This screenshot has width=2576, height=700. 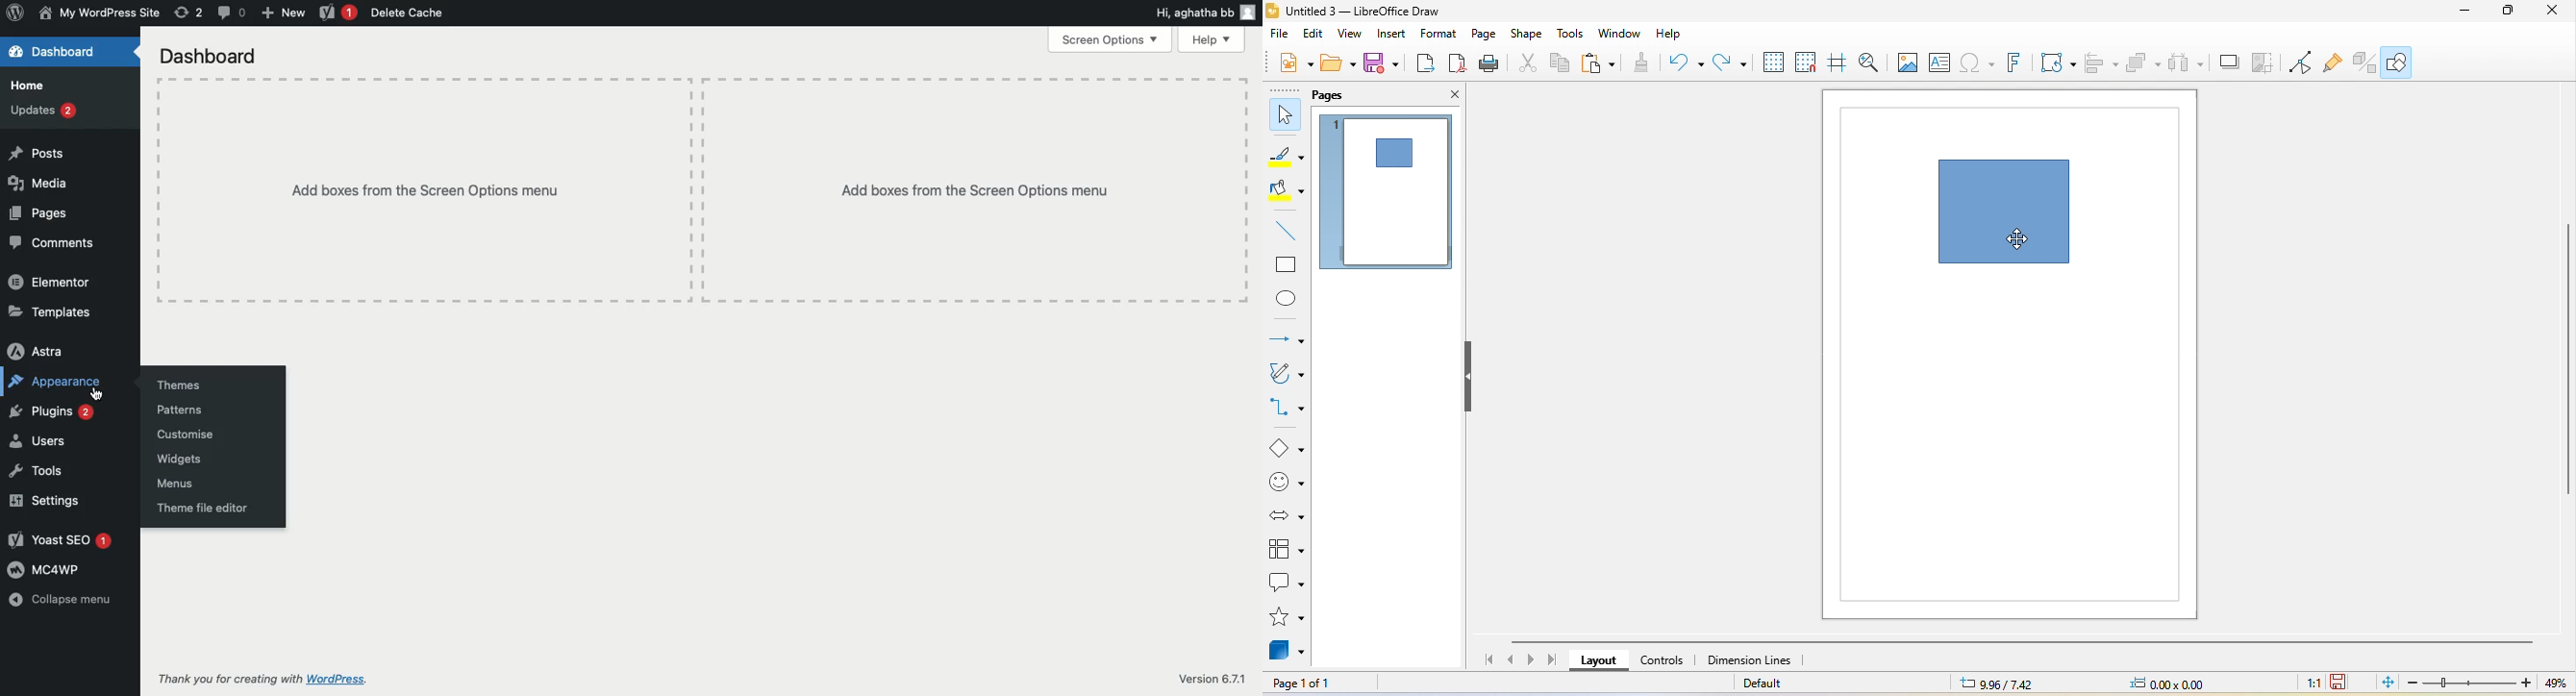 What do you see at coordinates (102, 11) in the screenshot?
I see `Name` at bounding box center [102, 11].